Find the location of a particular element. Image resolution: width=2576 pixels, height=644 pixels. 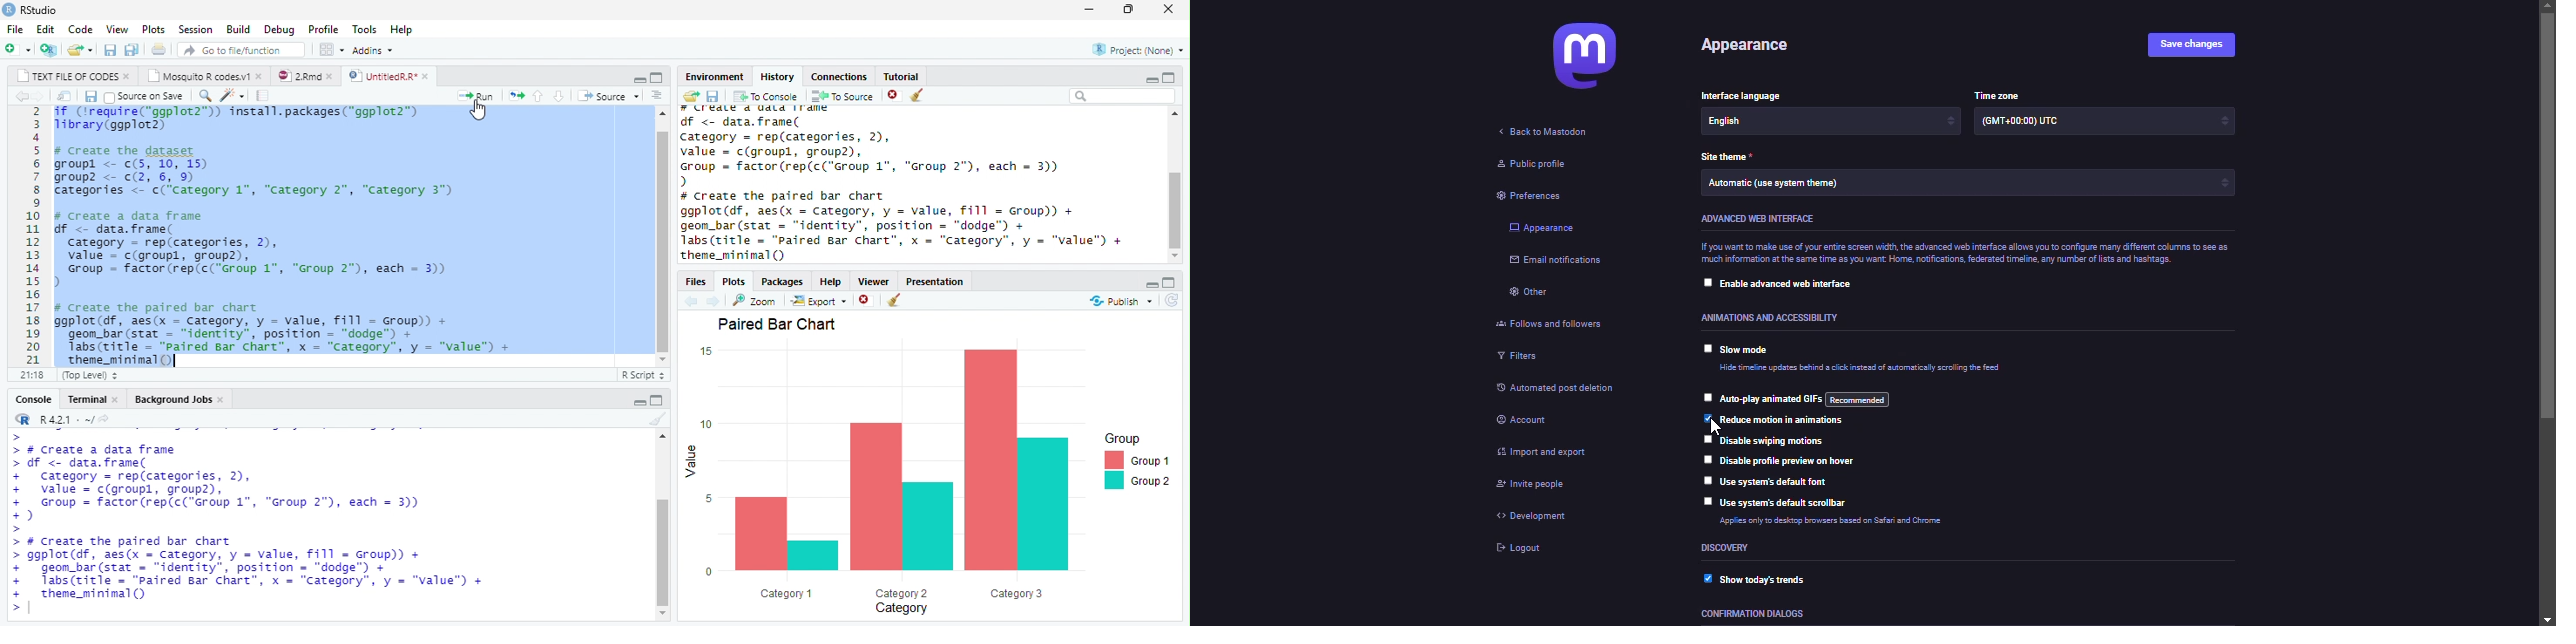

source is located at coordinates (608, 96).